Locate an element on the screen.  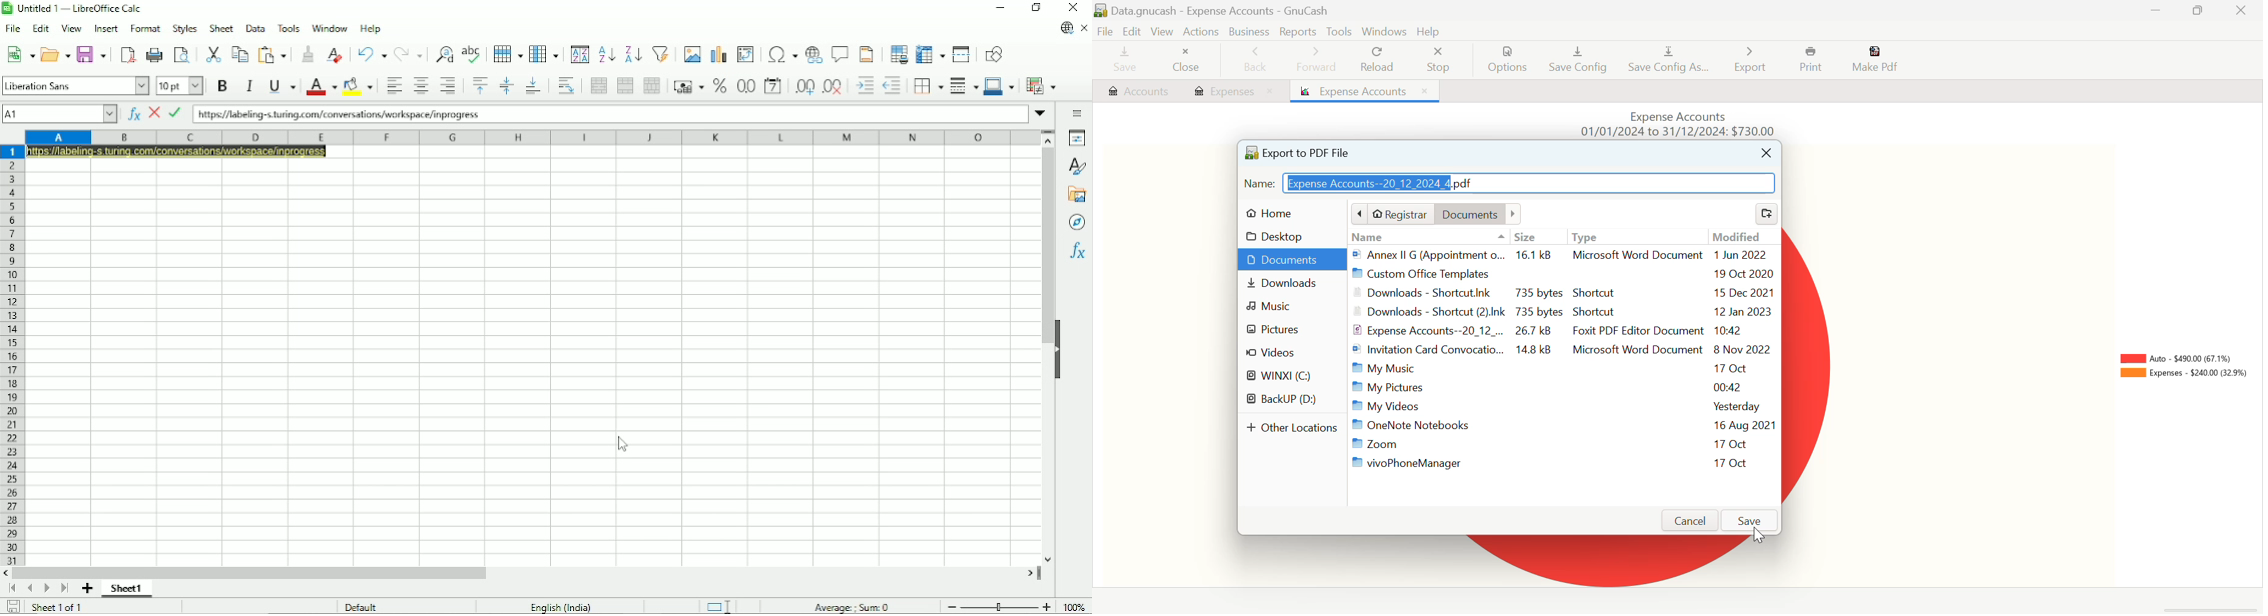
Navigator is located at coordinates (1077, 222).